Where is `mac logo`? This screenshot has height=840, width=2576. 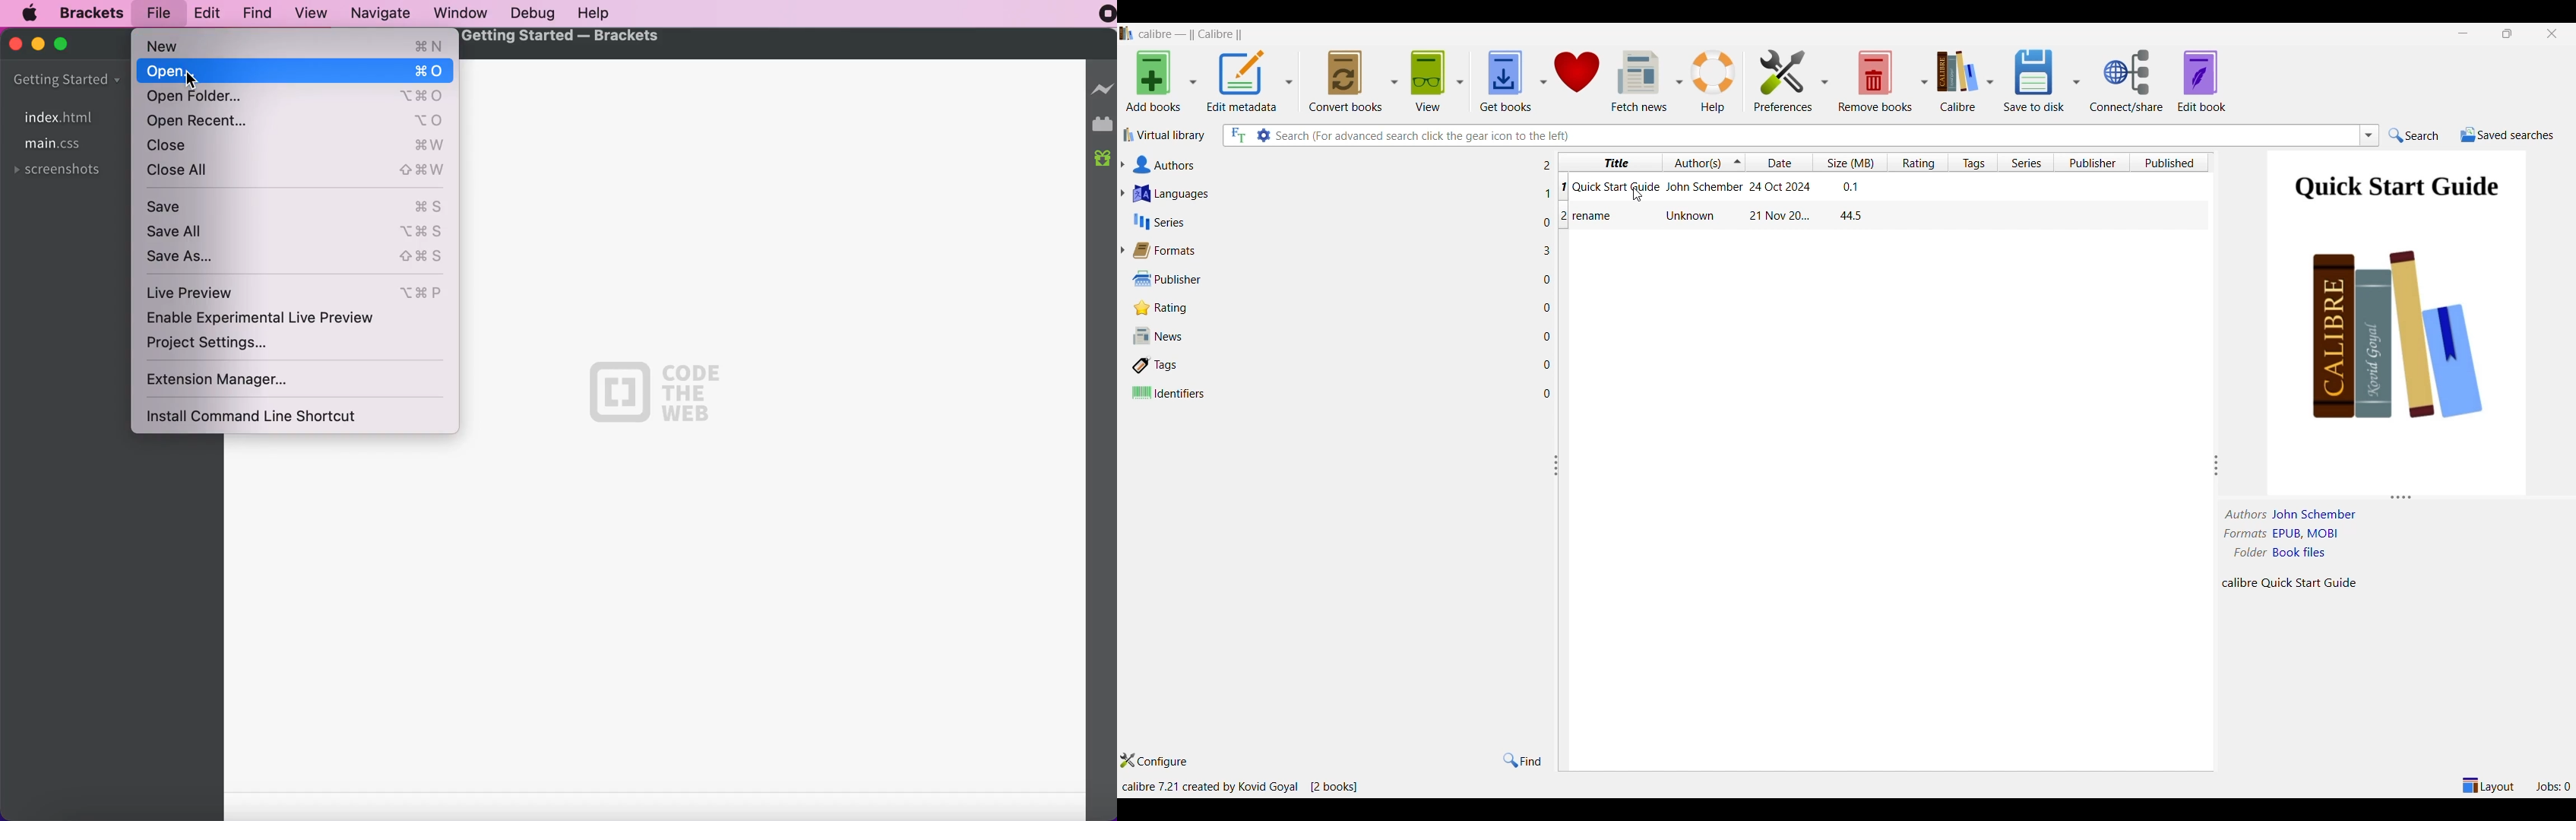
mac logo is located at coordinates (30, 15).